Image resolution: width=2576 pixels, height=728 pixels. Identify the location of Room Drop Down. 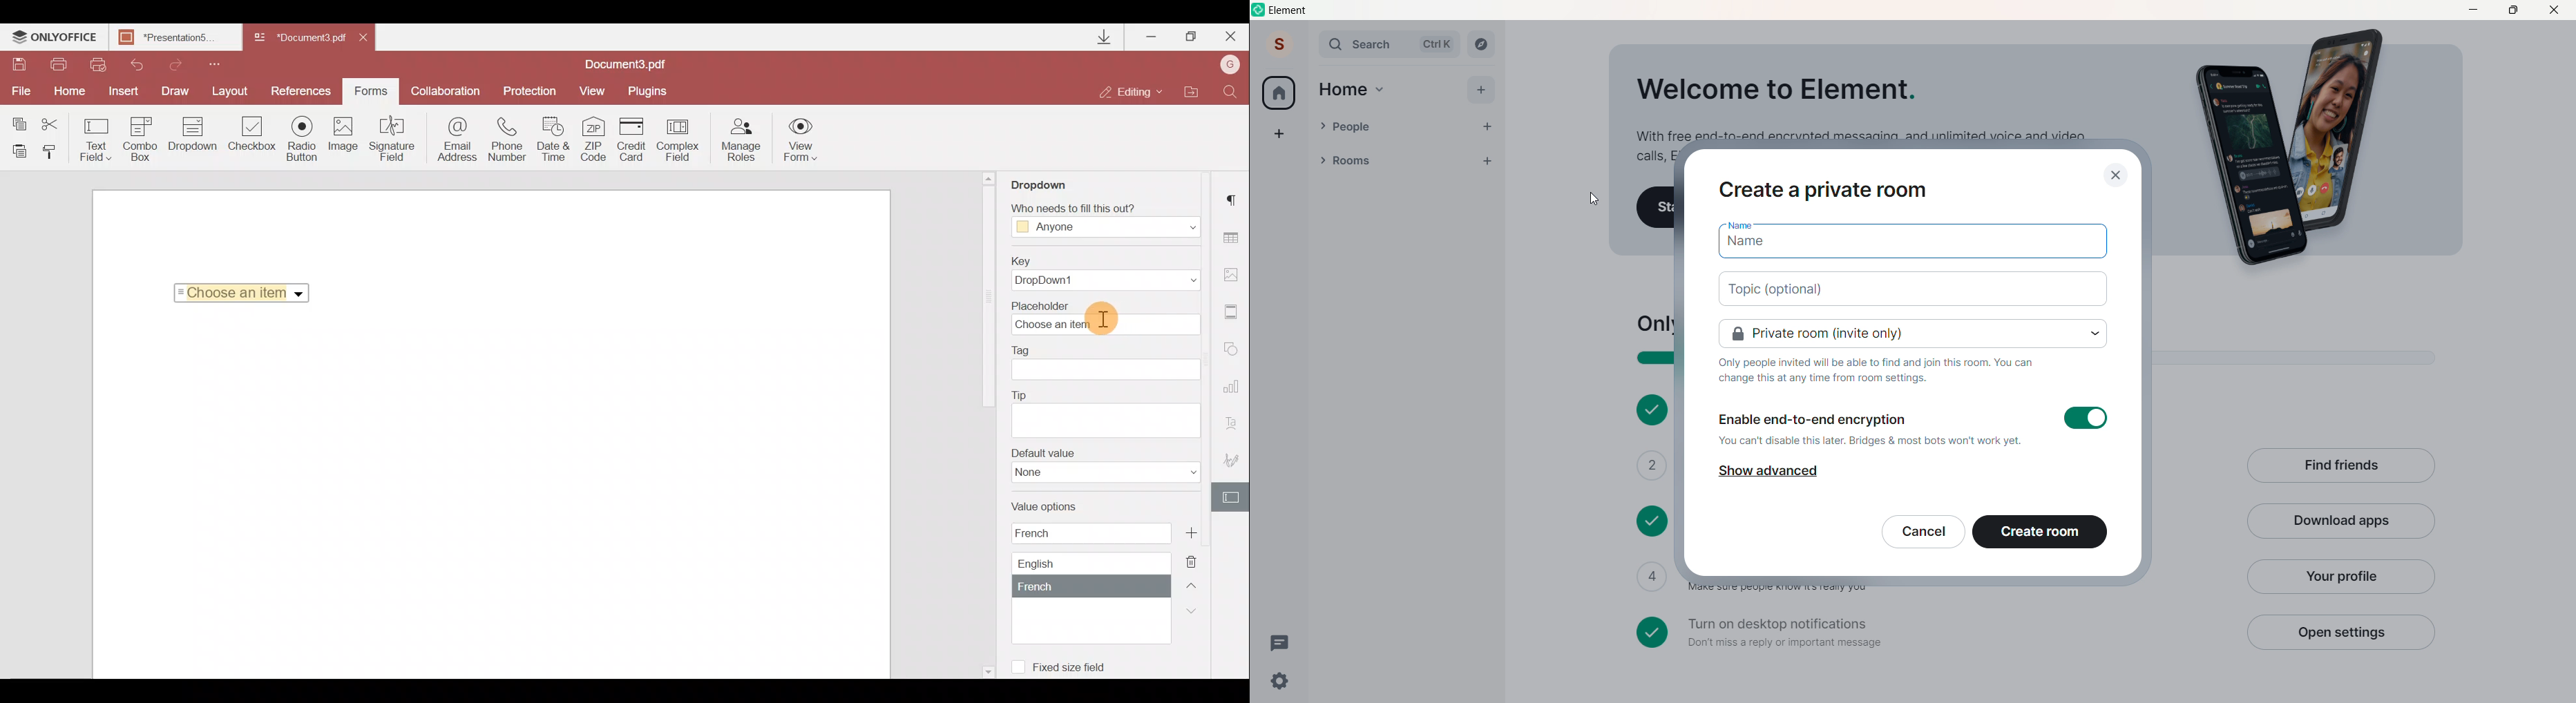
(1323, 160).